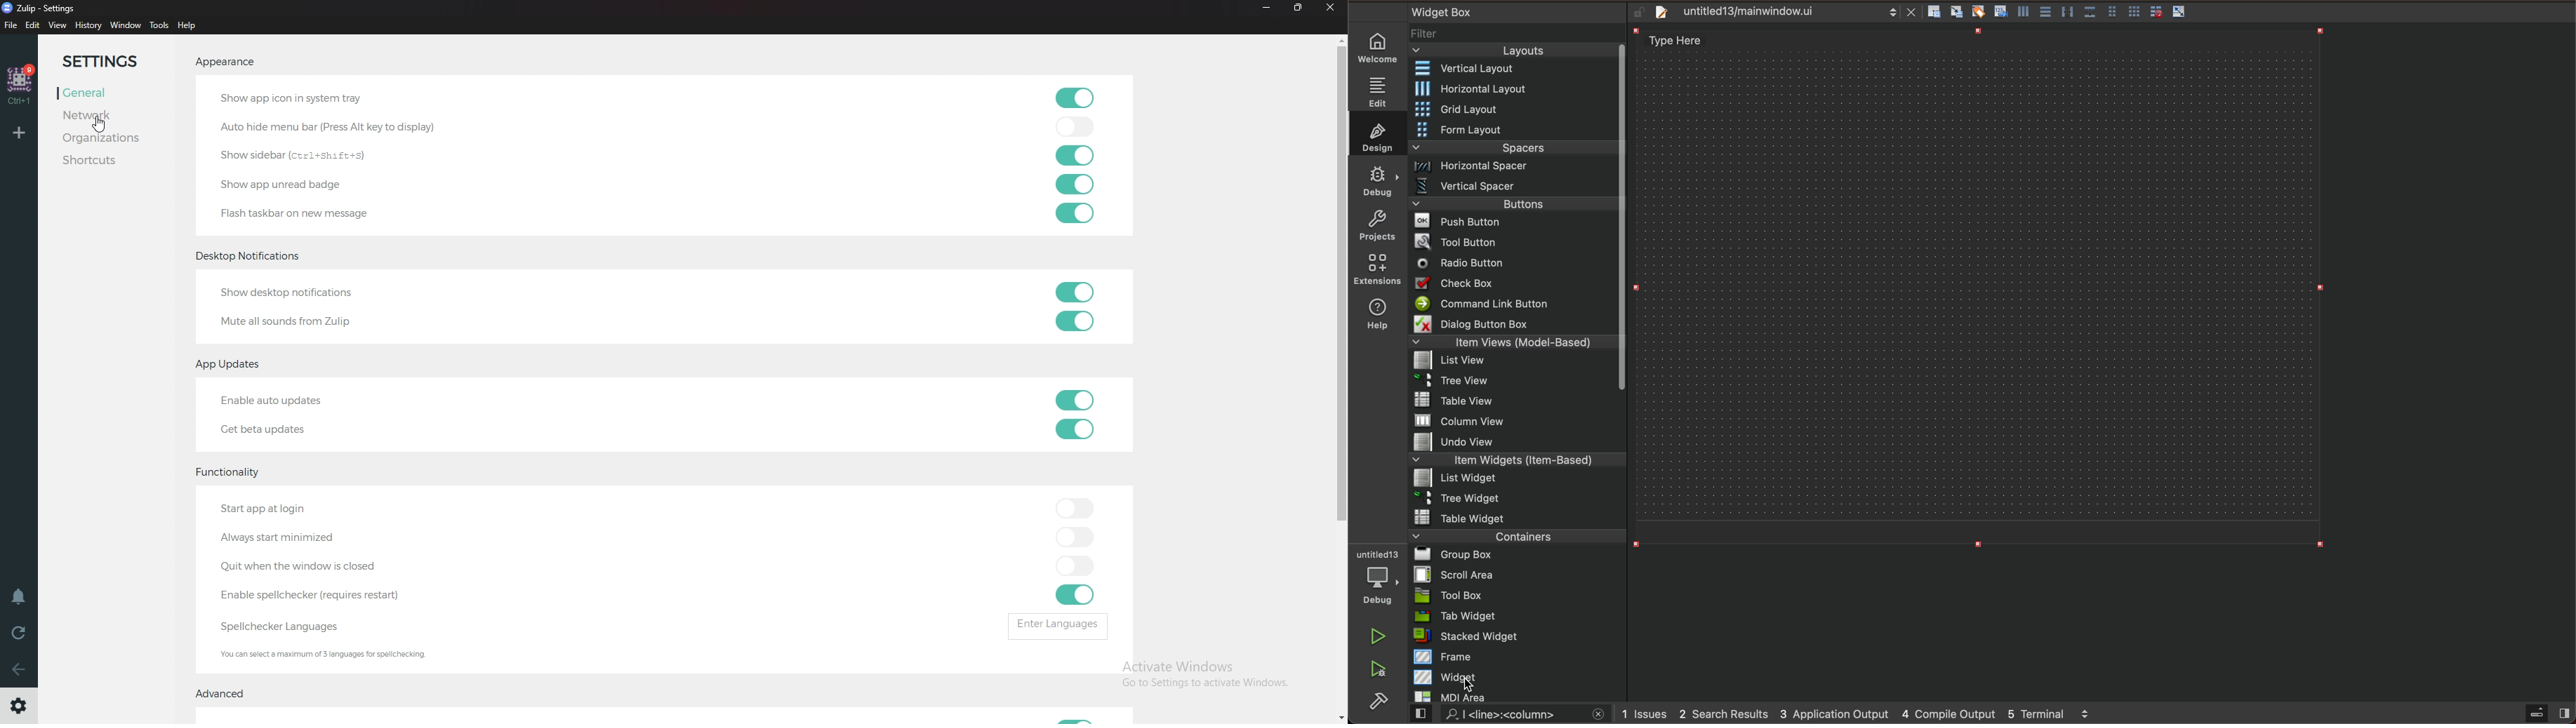 This screenshot has height=728, width=2576. What do you see at coordinates (1512, 262) in the screenshot?
I see `radio button` at bounding box center [1512, 262].